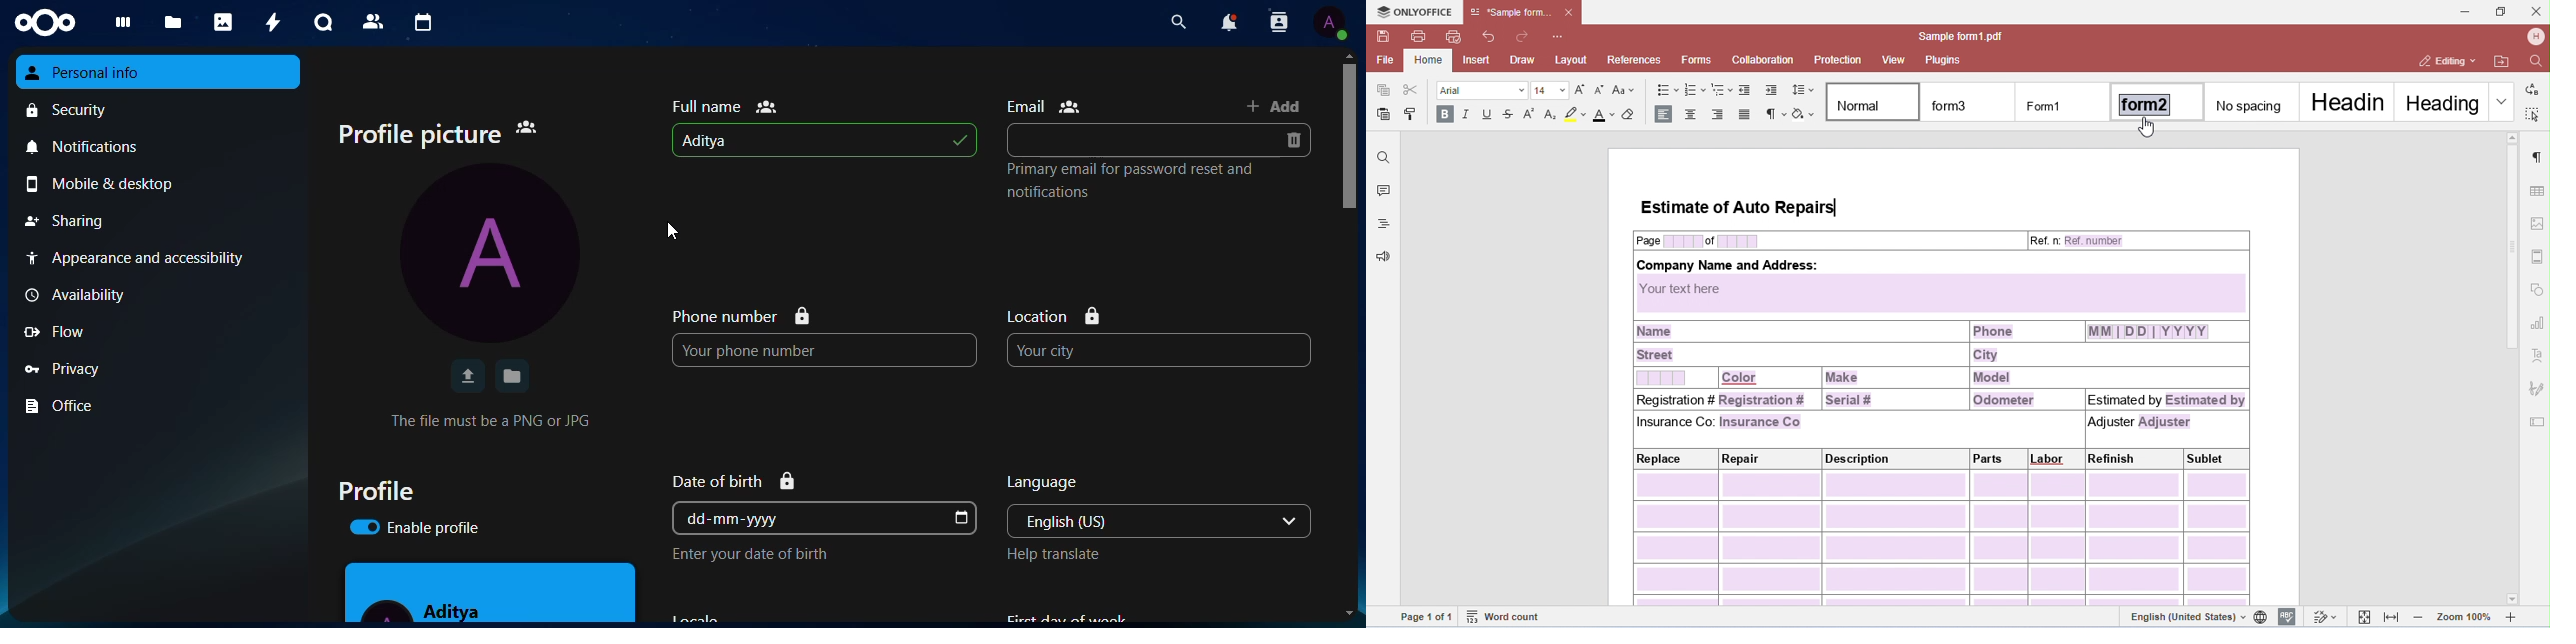  What do you see at coordinates (269, 21) in the screenshot?
I see `activity` at bounding box center [269, 21].